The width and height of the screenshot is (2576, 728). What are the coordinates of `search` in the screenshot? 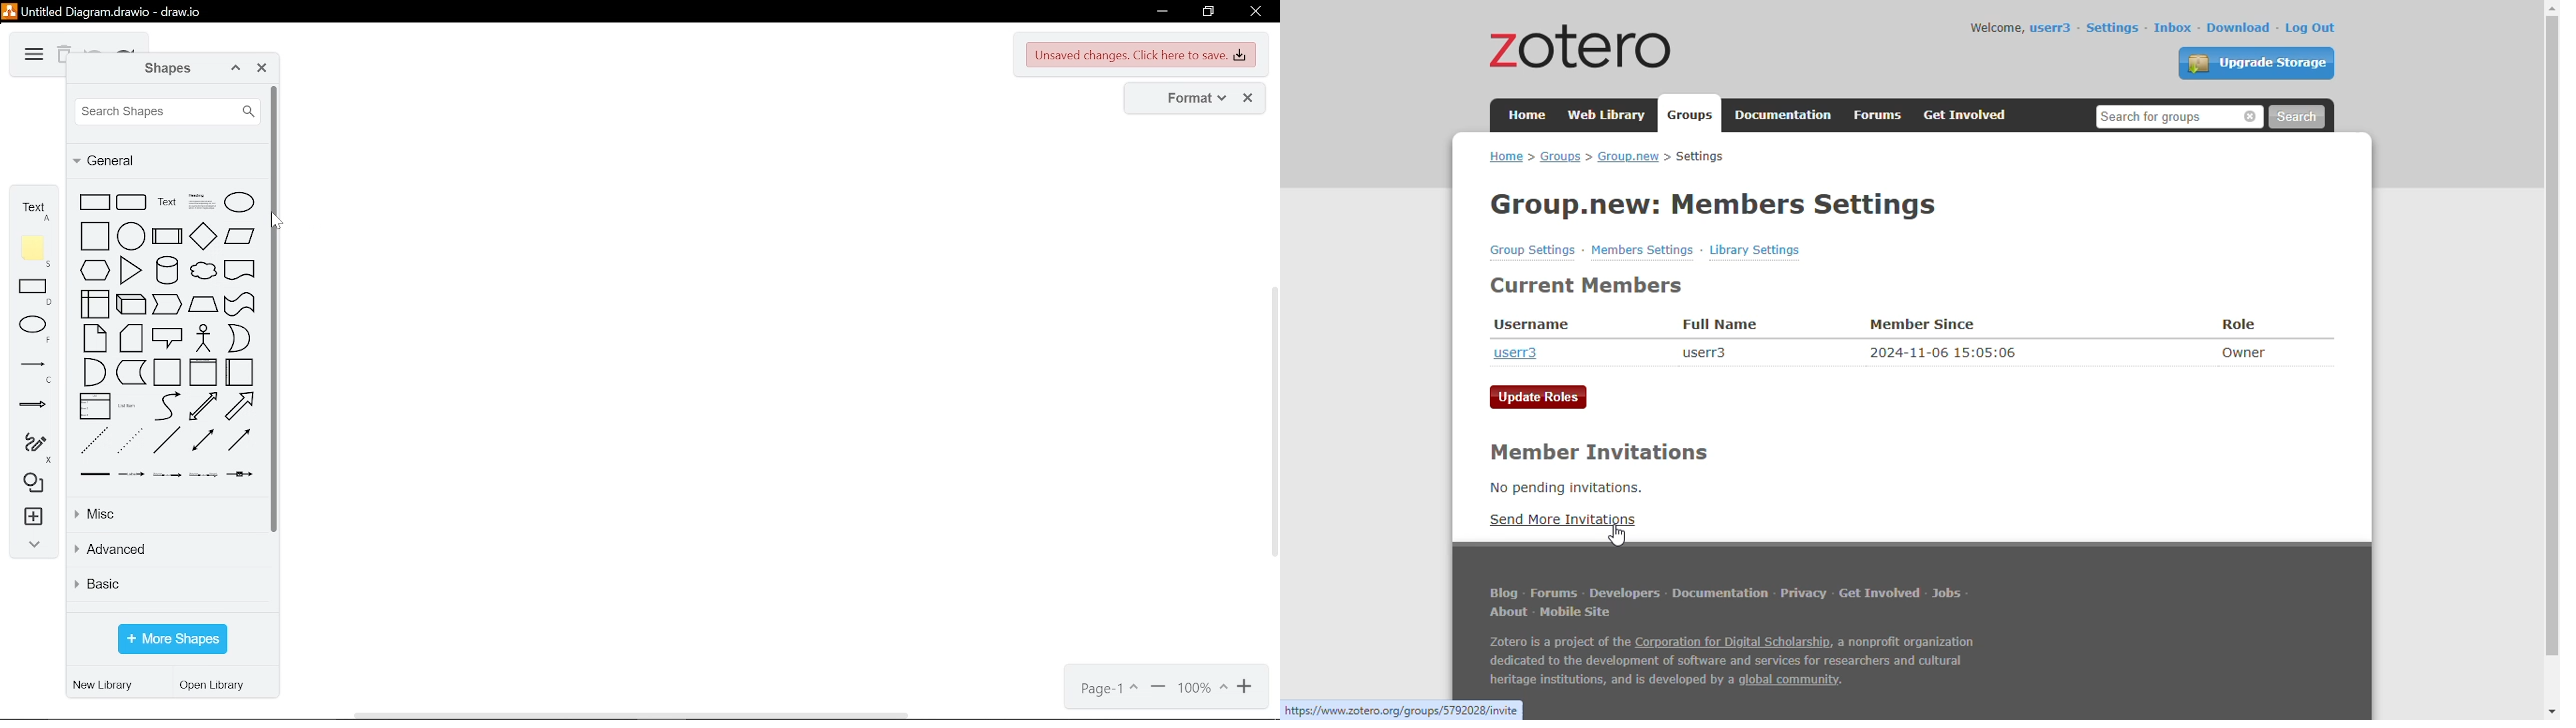 It's located at (2296, 117).